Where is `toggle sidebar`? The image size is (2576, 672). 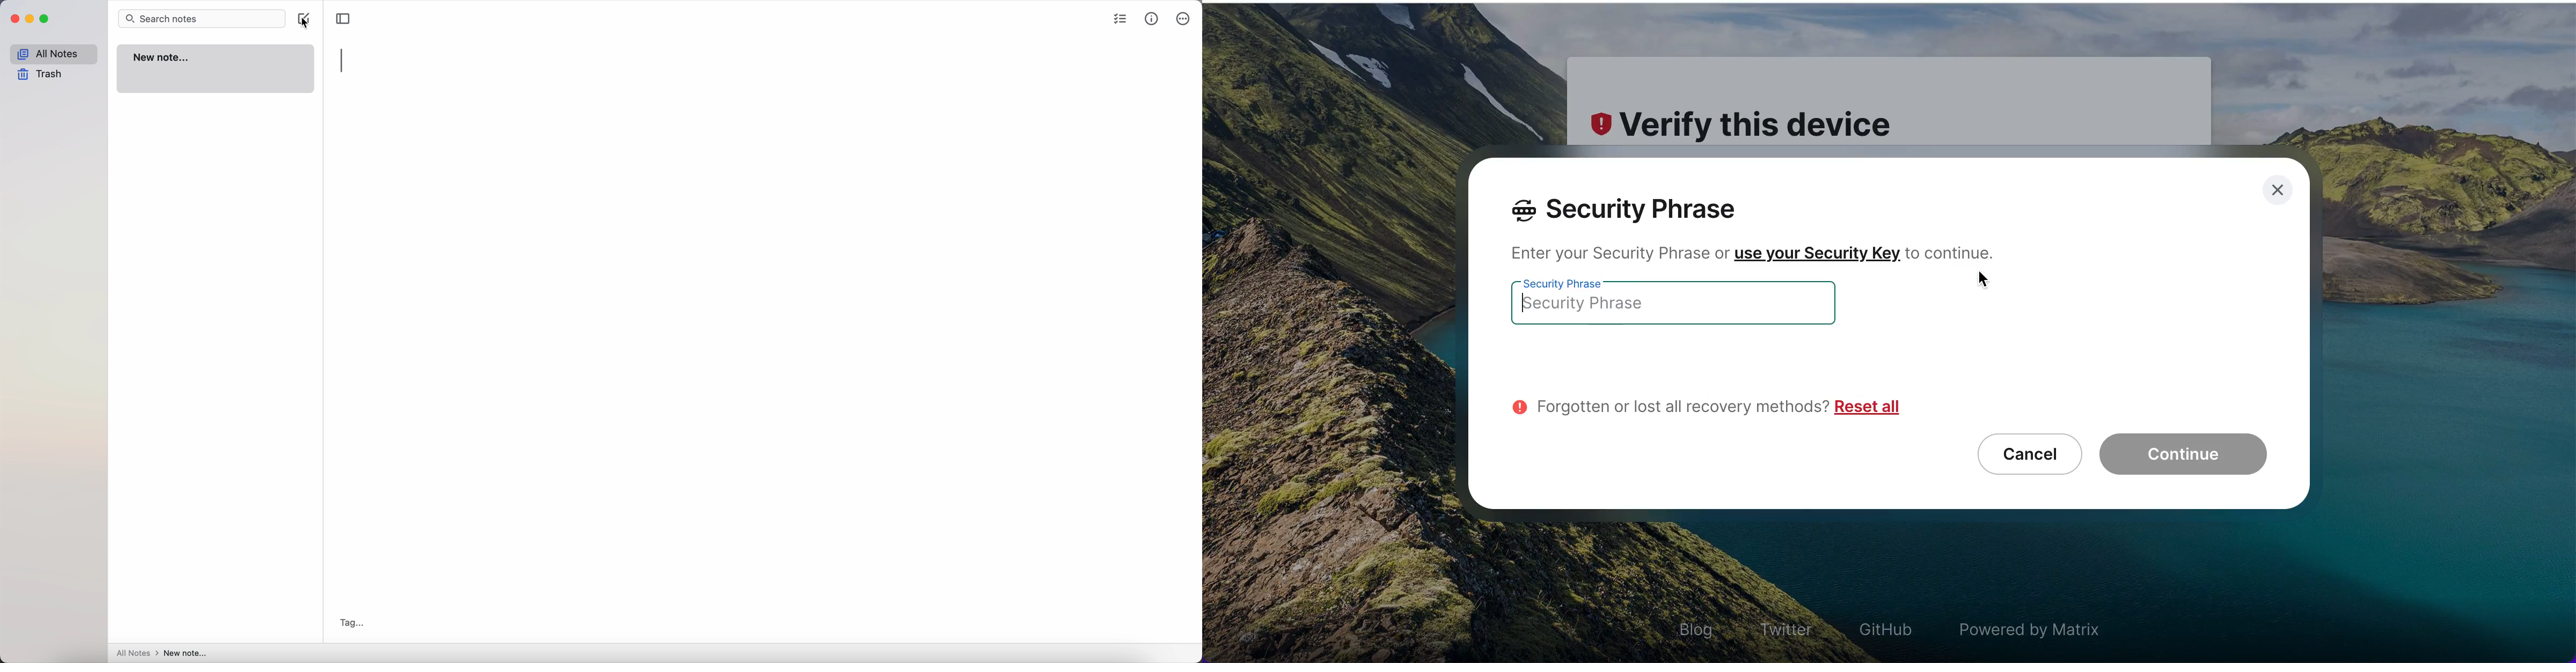 toggle sidebar is located at coordinates (343, 17).